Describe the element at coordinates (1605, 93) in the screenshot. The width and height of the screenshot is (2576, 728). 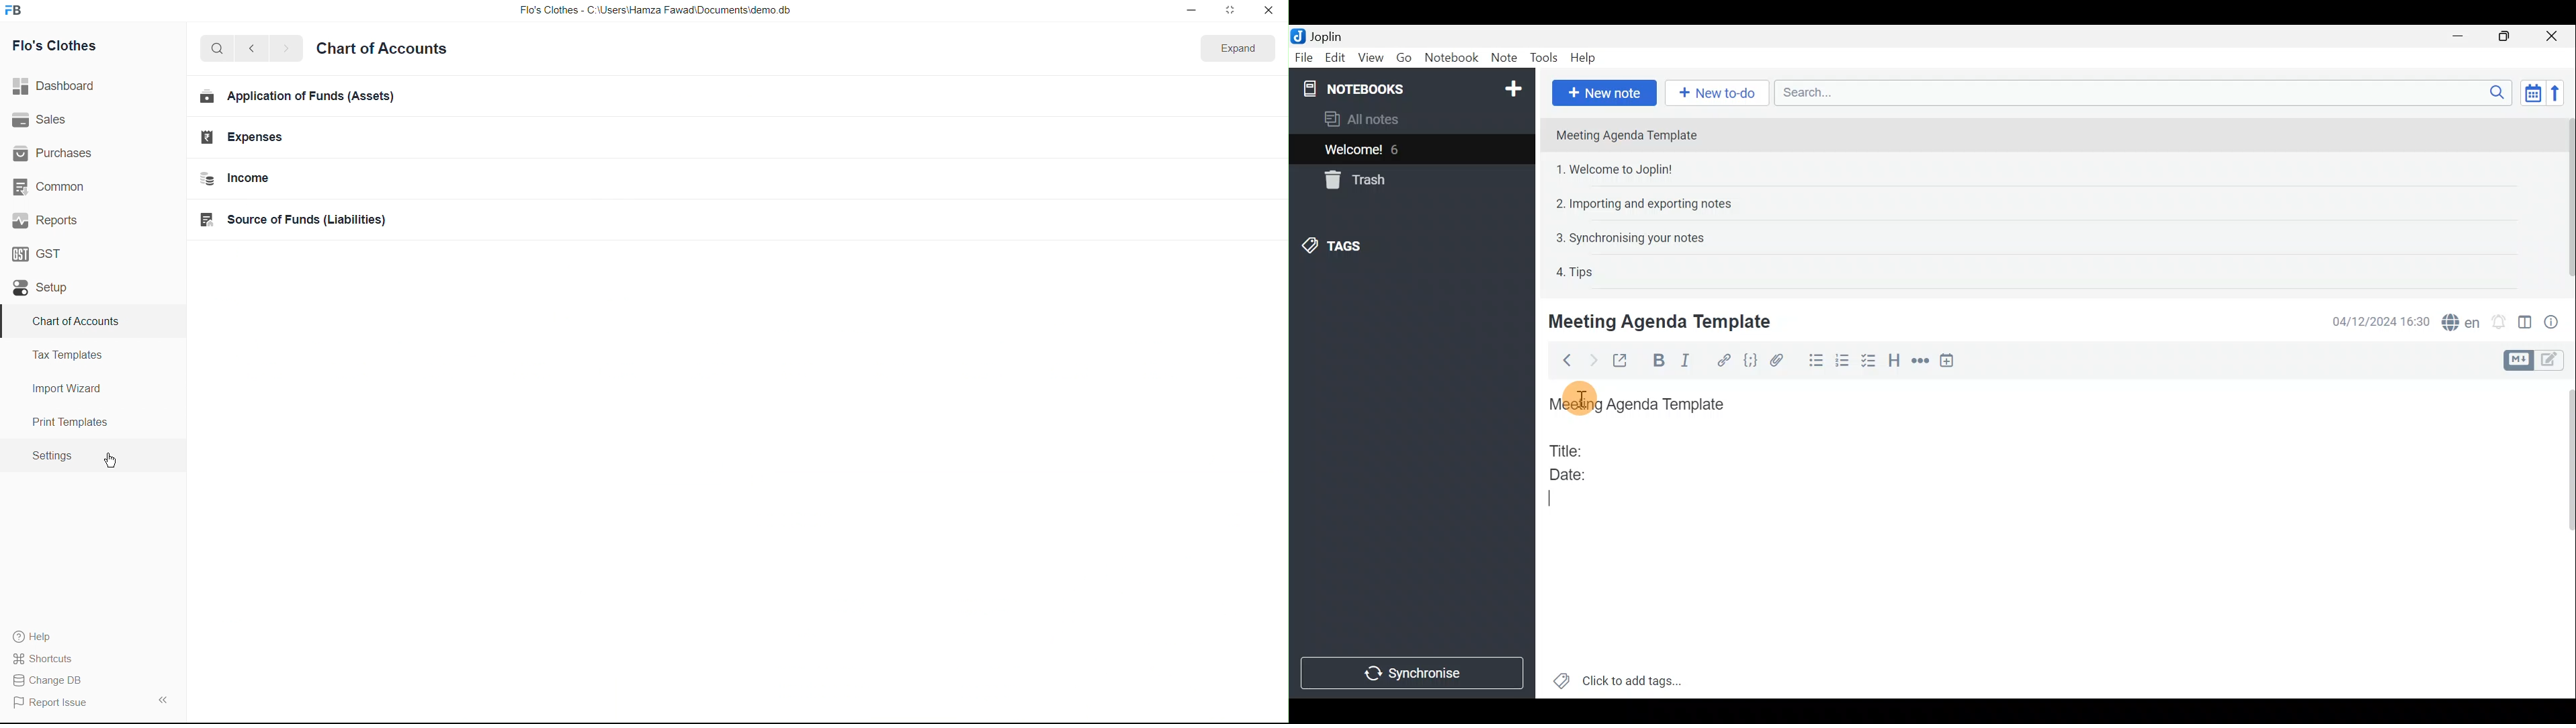
I see `New note` at that location.